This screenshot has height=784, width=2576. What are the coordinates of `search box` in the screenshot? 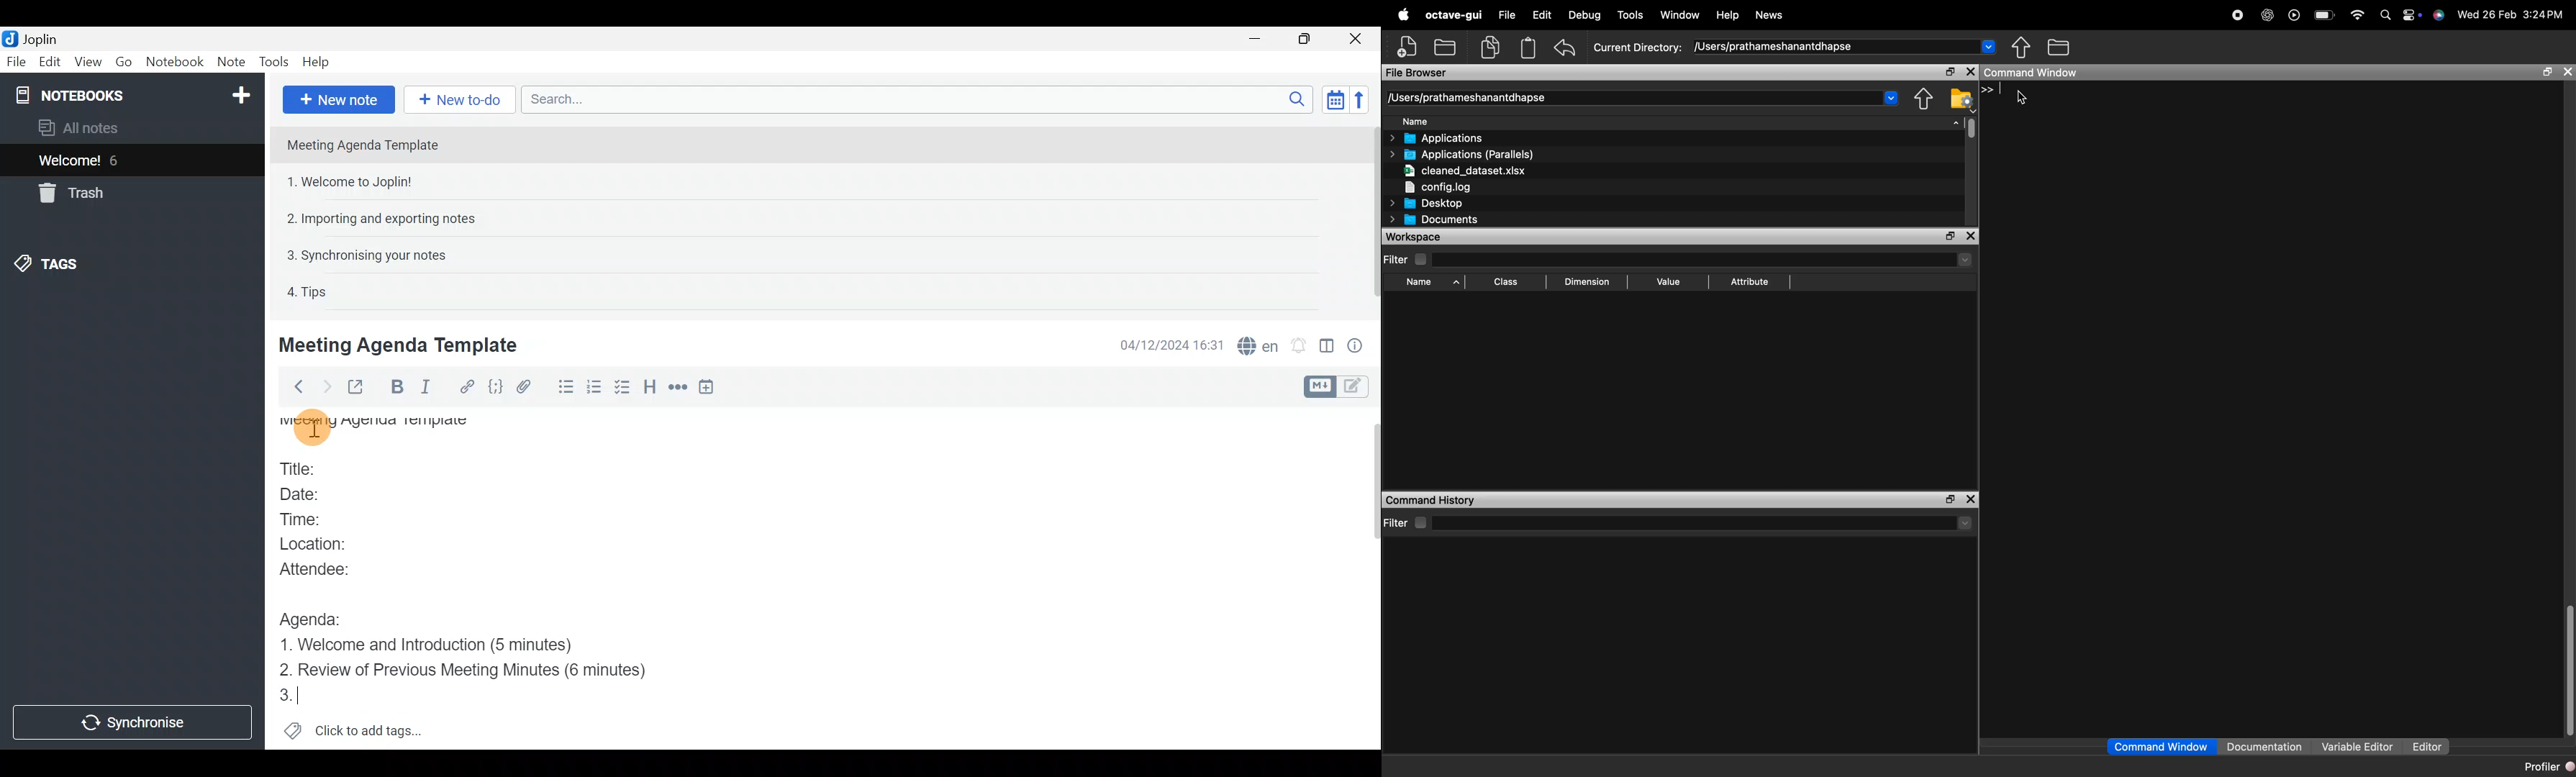 It's located at (1690, 258).